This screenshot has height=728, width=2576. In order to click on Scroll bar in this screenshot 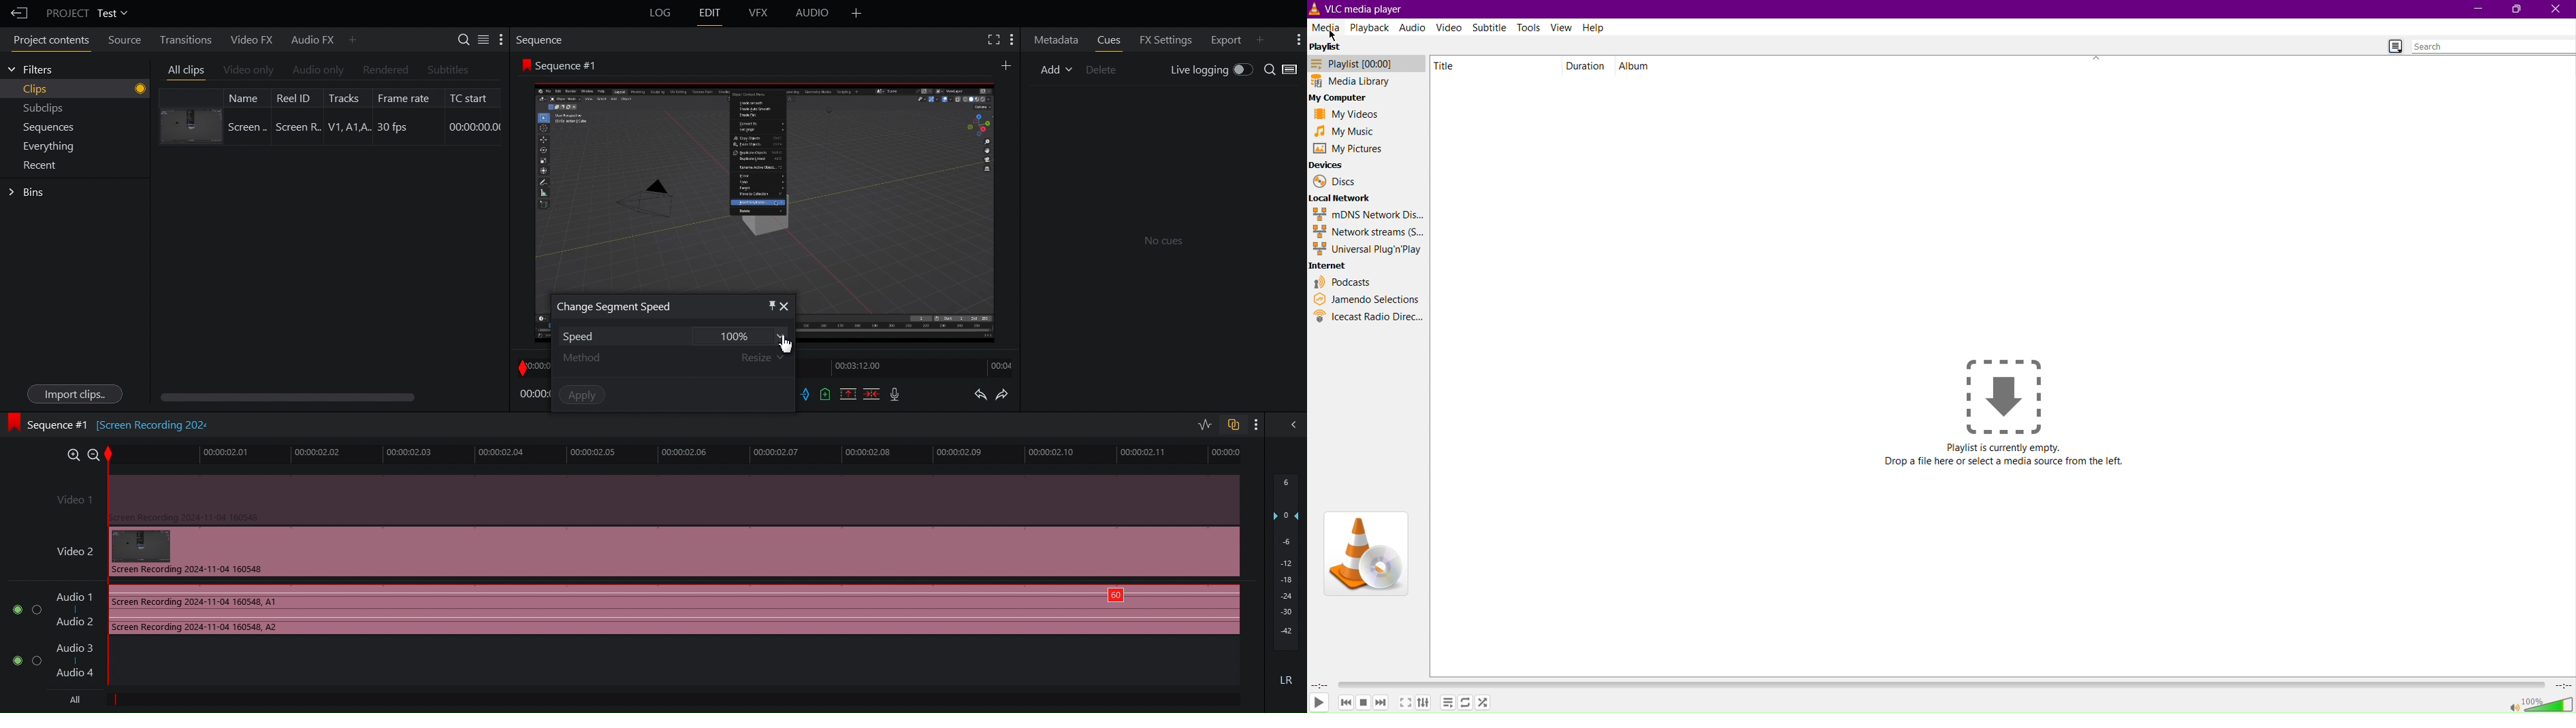, I will do `click(311, 397)`.